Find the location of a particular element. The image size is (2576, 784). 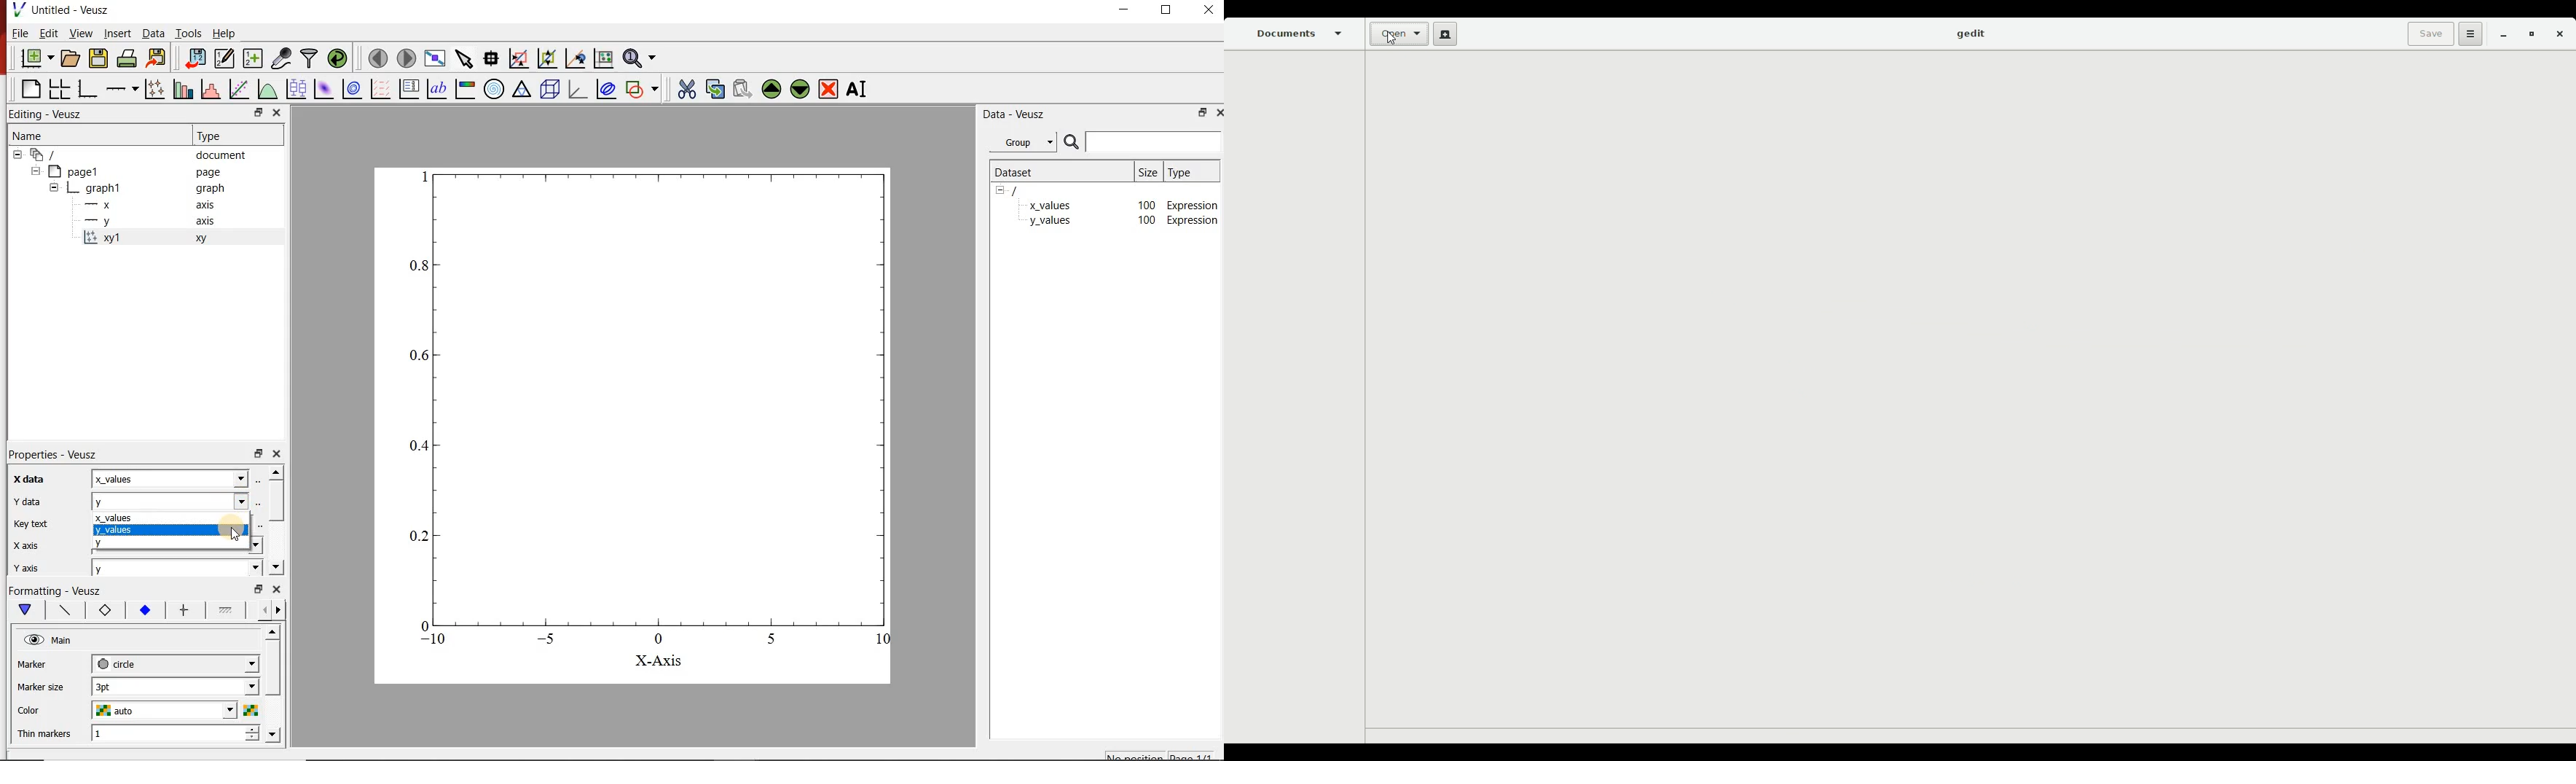

vertical scrollbar is located at coordinates (272, 668).